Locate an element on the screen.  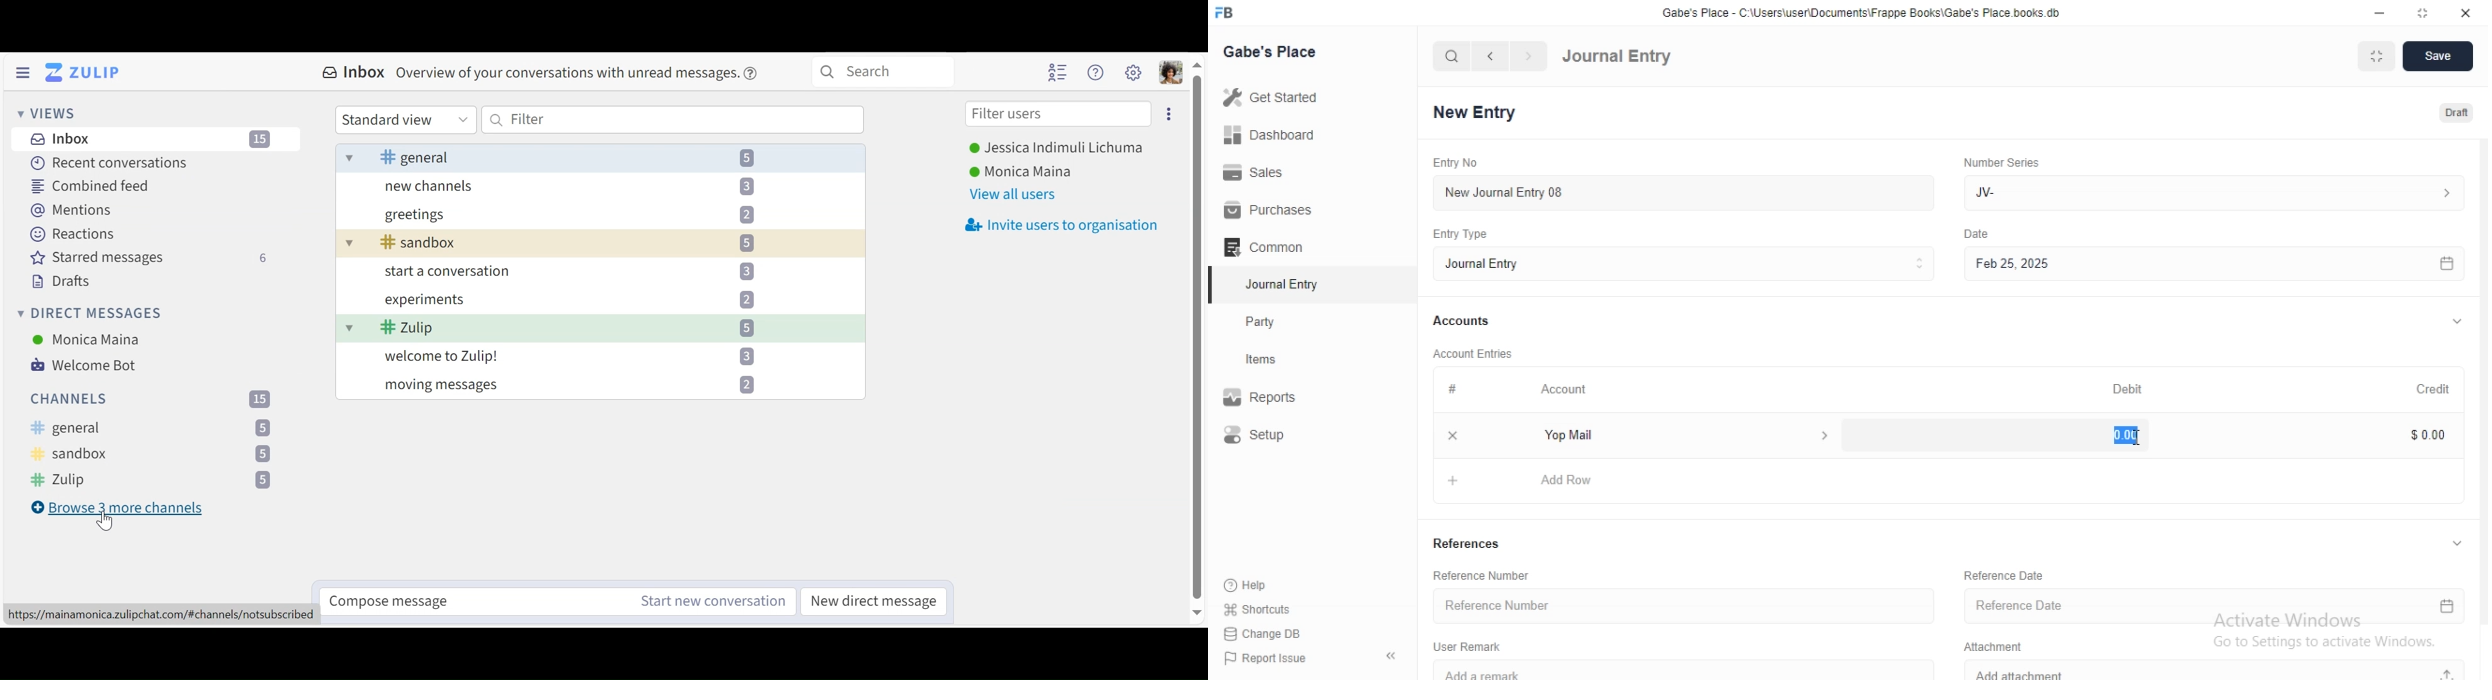
close is located at coordinates (1453, 435).